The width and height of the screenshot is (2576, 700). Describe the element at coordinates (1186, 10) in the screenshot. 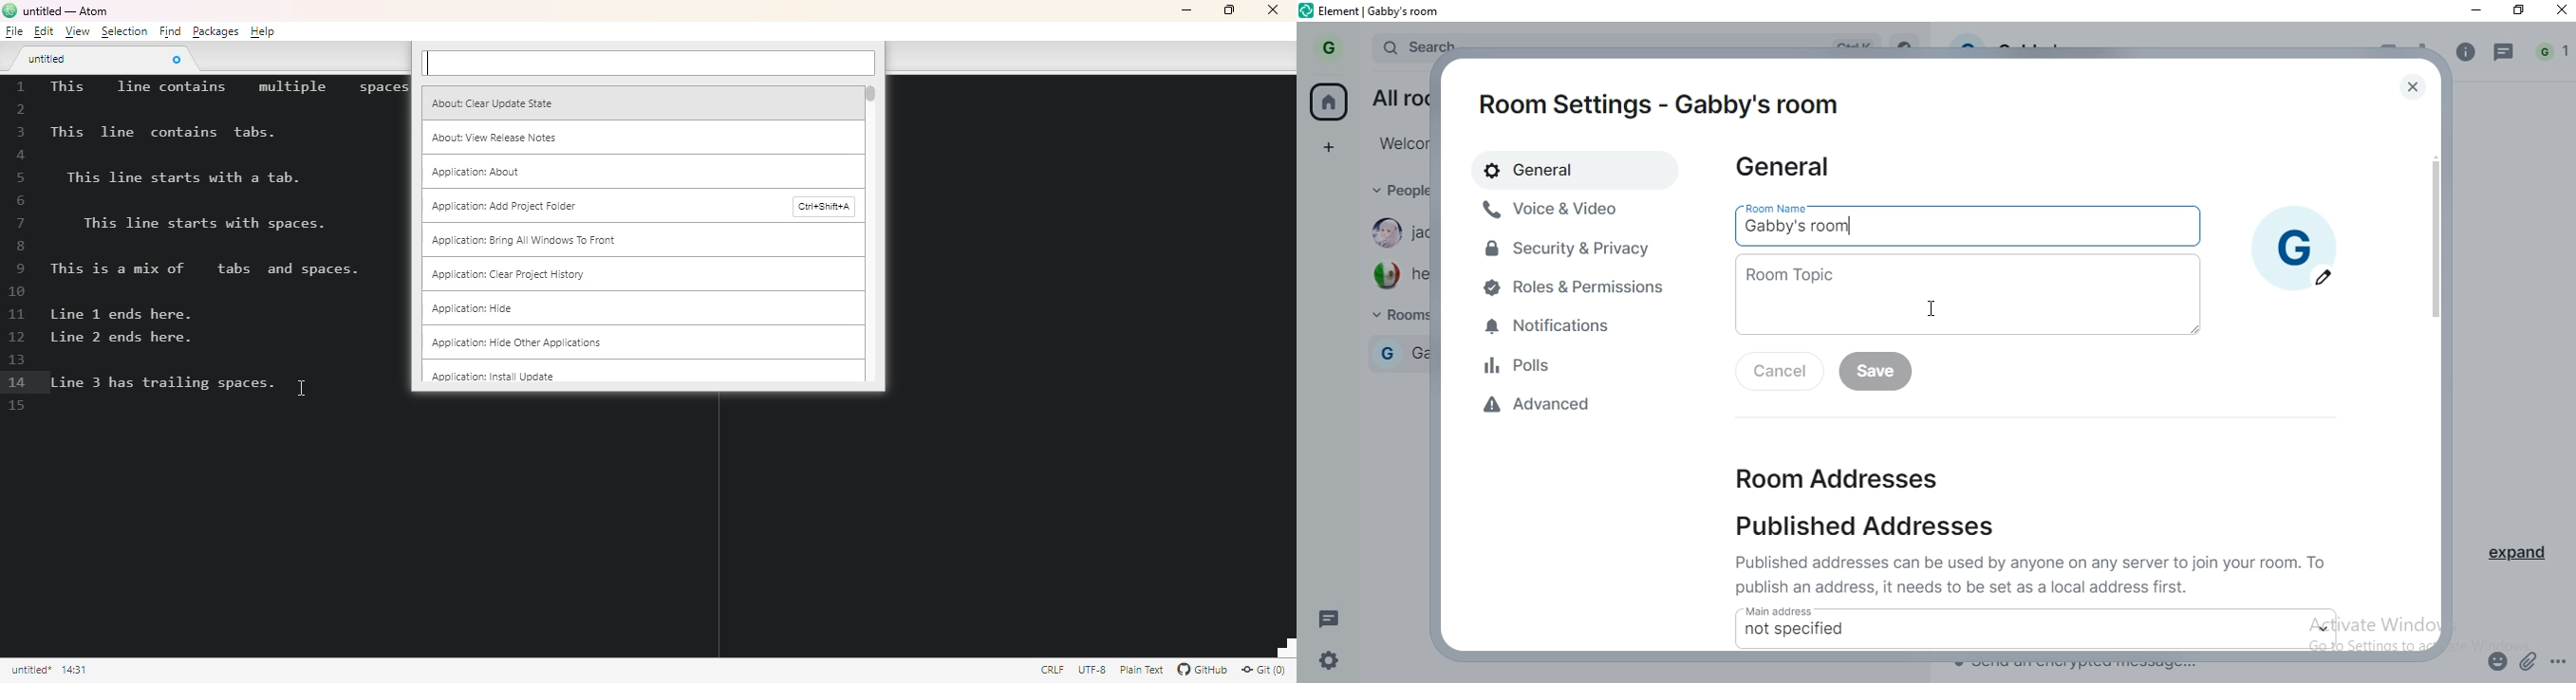

I see `minimize` at that location.